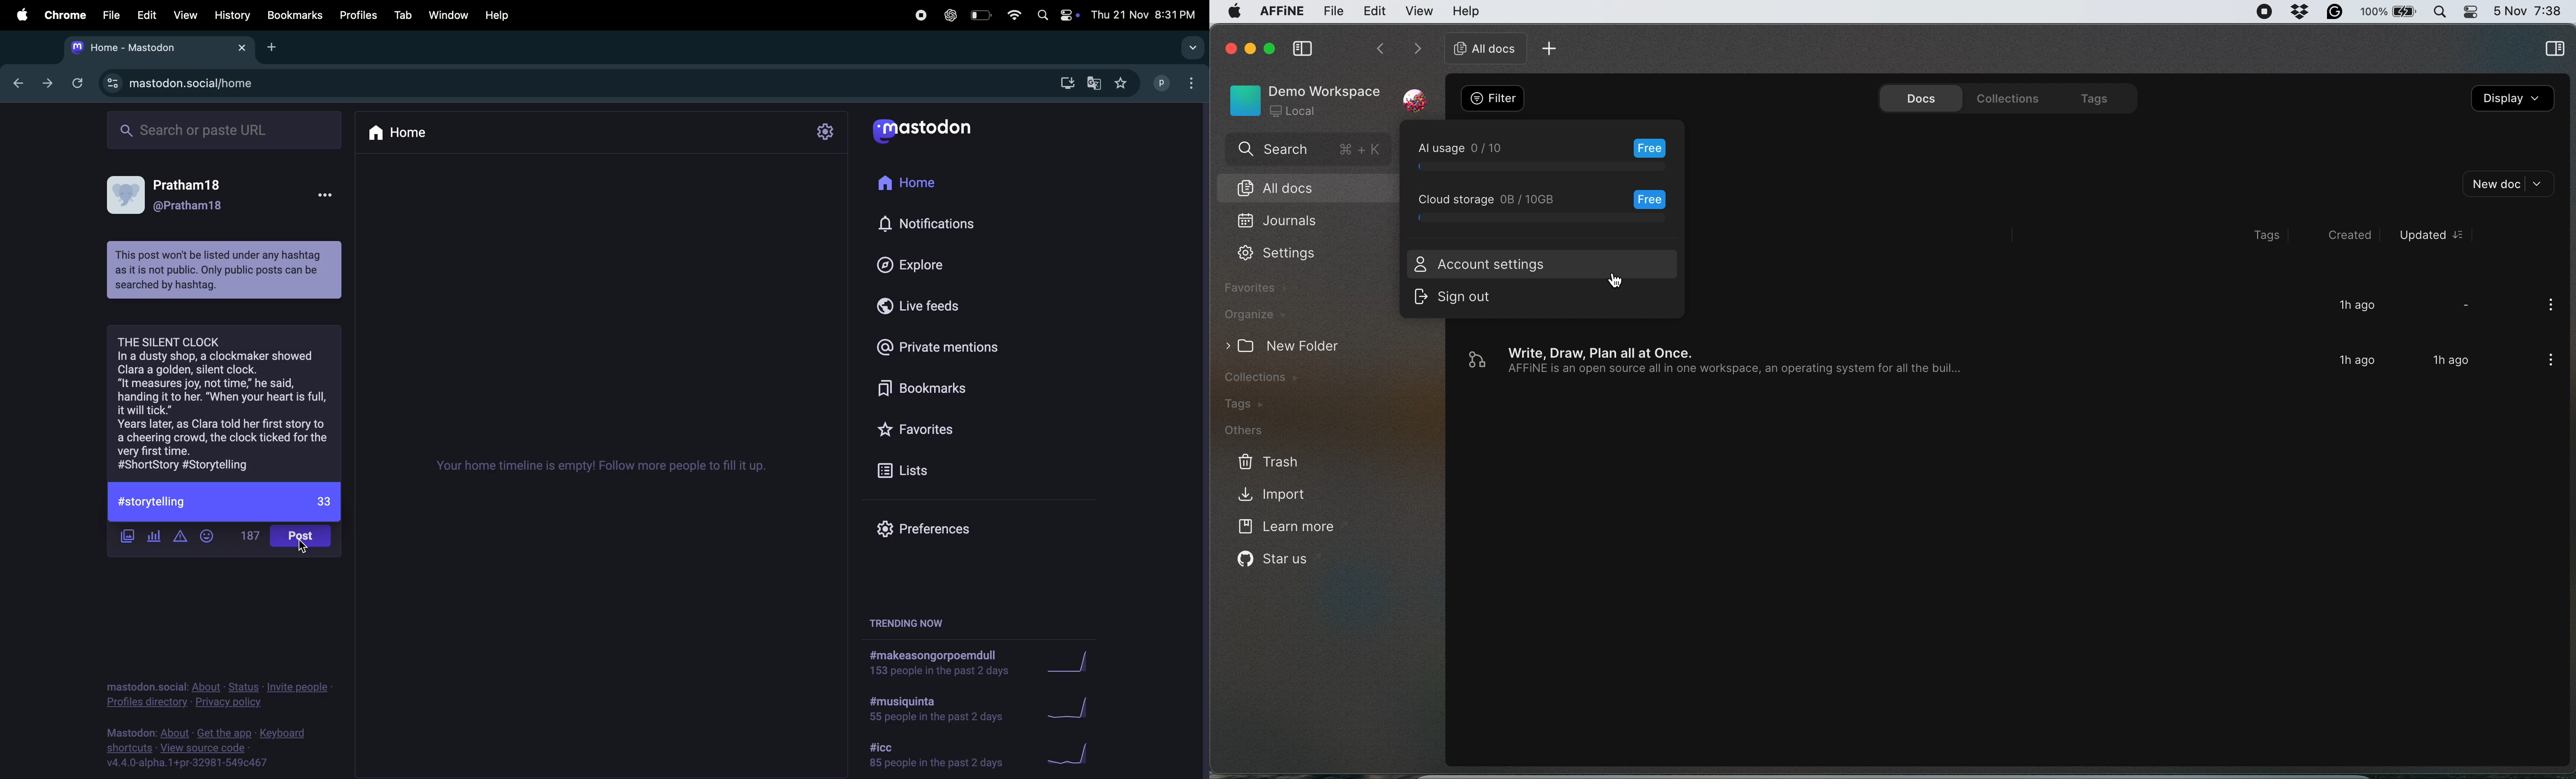 The image size is (2576, 784). I want to click on hashtag, so click(937, 661).